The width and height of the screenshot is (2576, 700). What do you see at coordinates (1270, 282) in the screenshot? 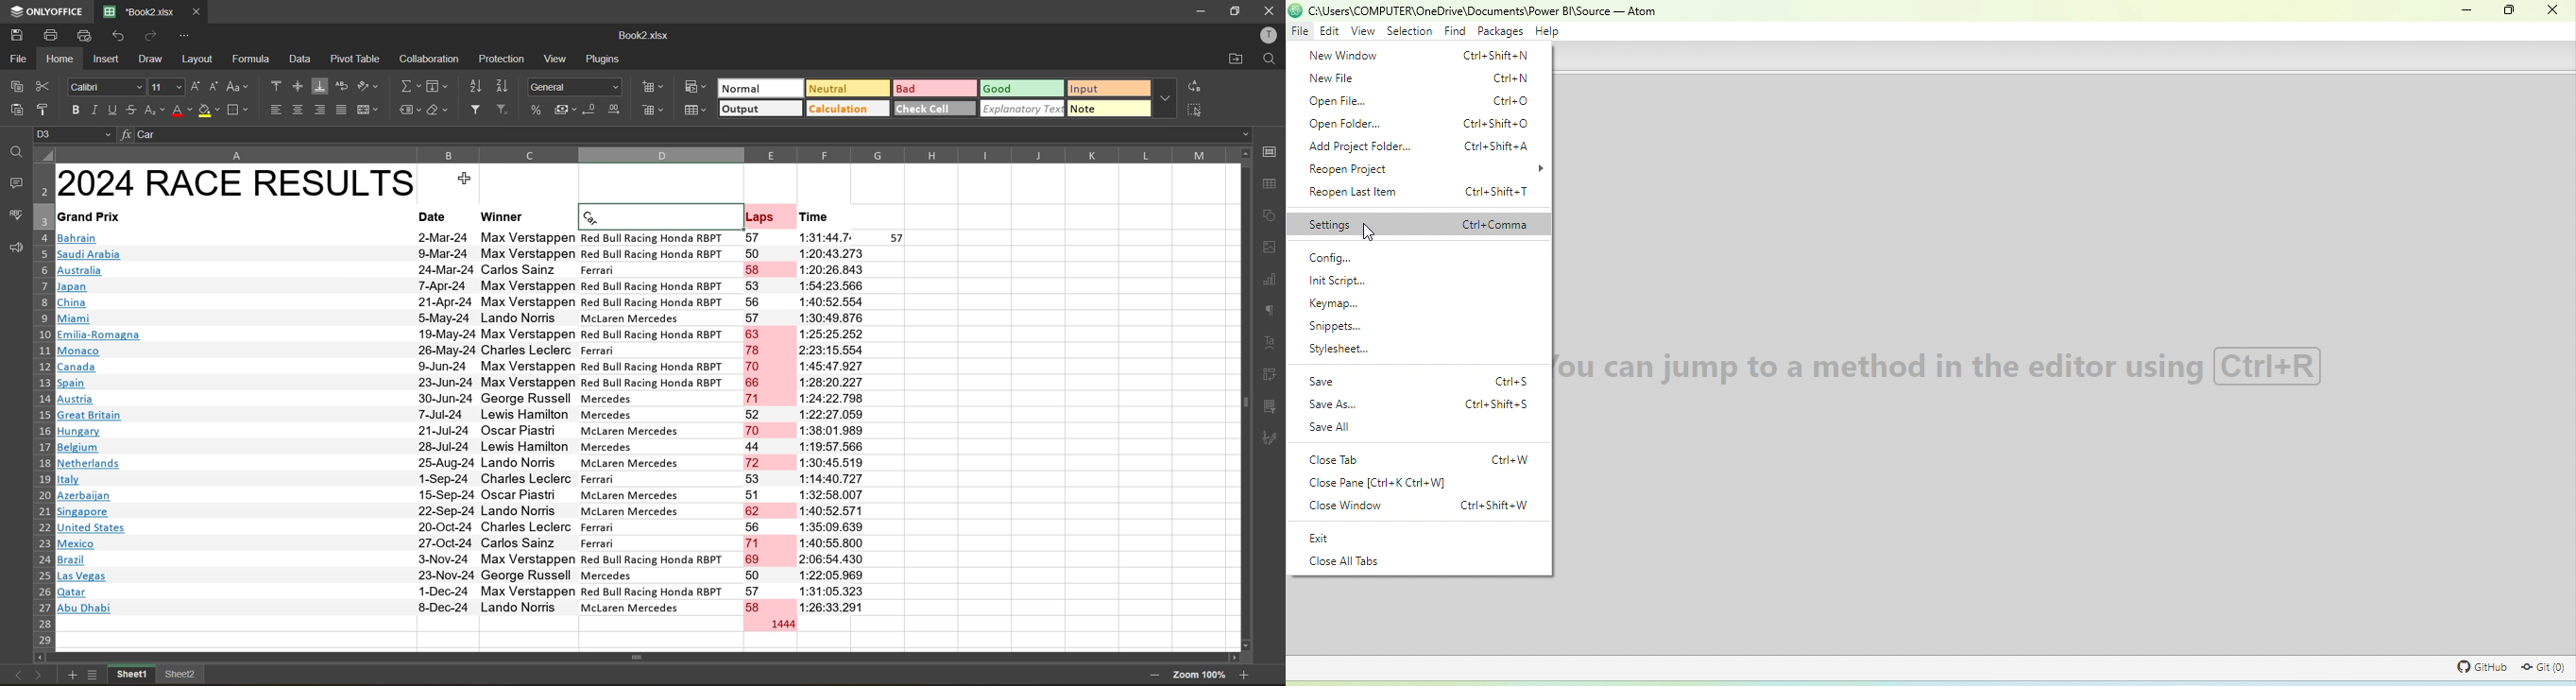
I see `charts` at bounding box center [1270, 282].